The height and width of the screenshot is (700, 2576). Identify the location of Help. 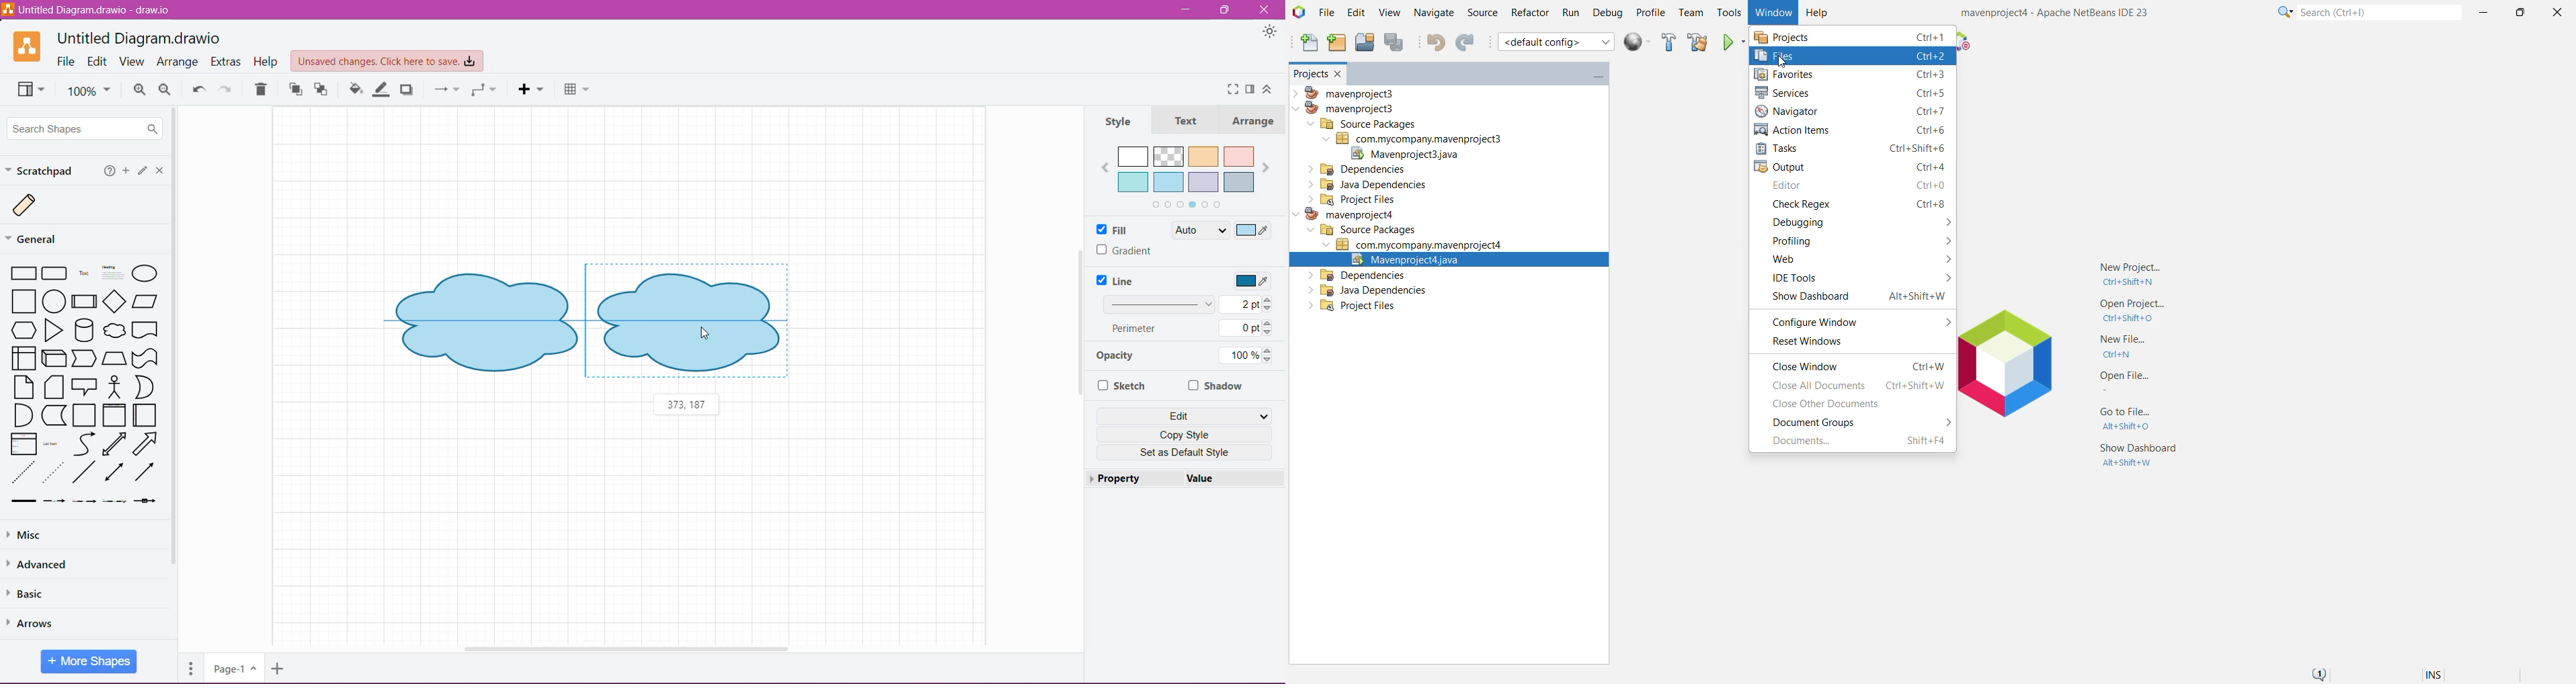
(110, 172).